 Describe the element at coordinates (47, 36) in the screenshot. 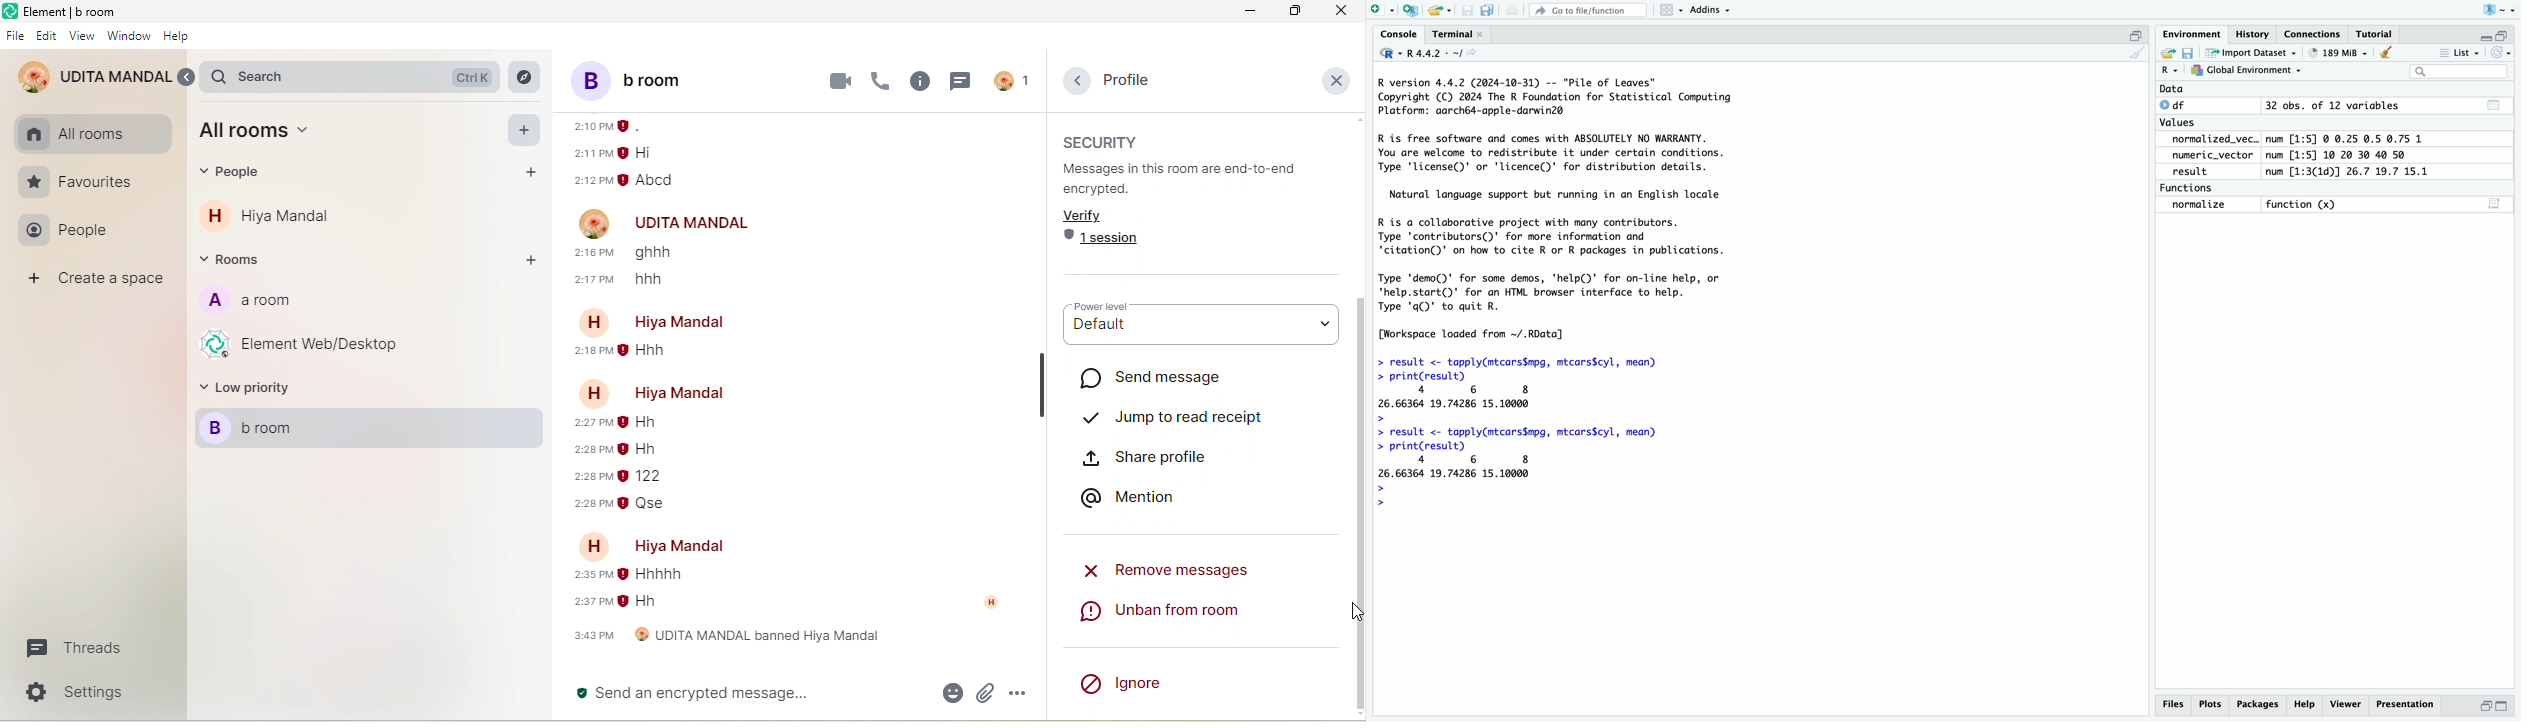

I see `edit` at that location.